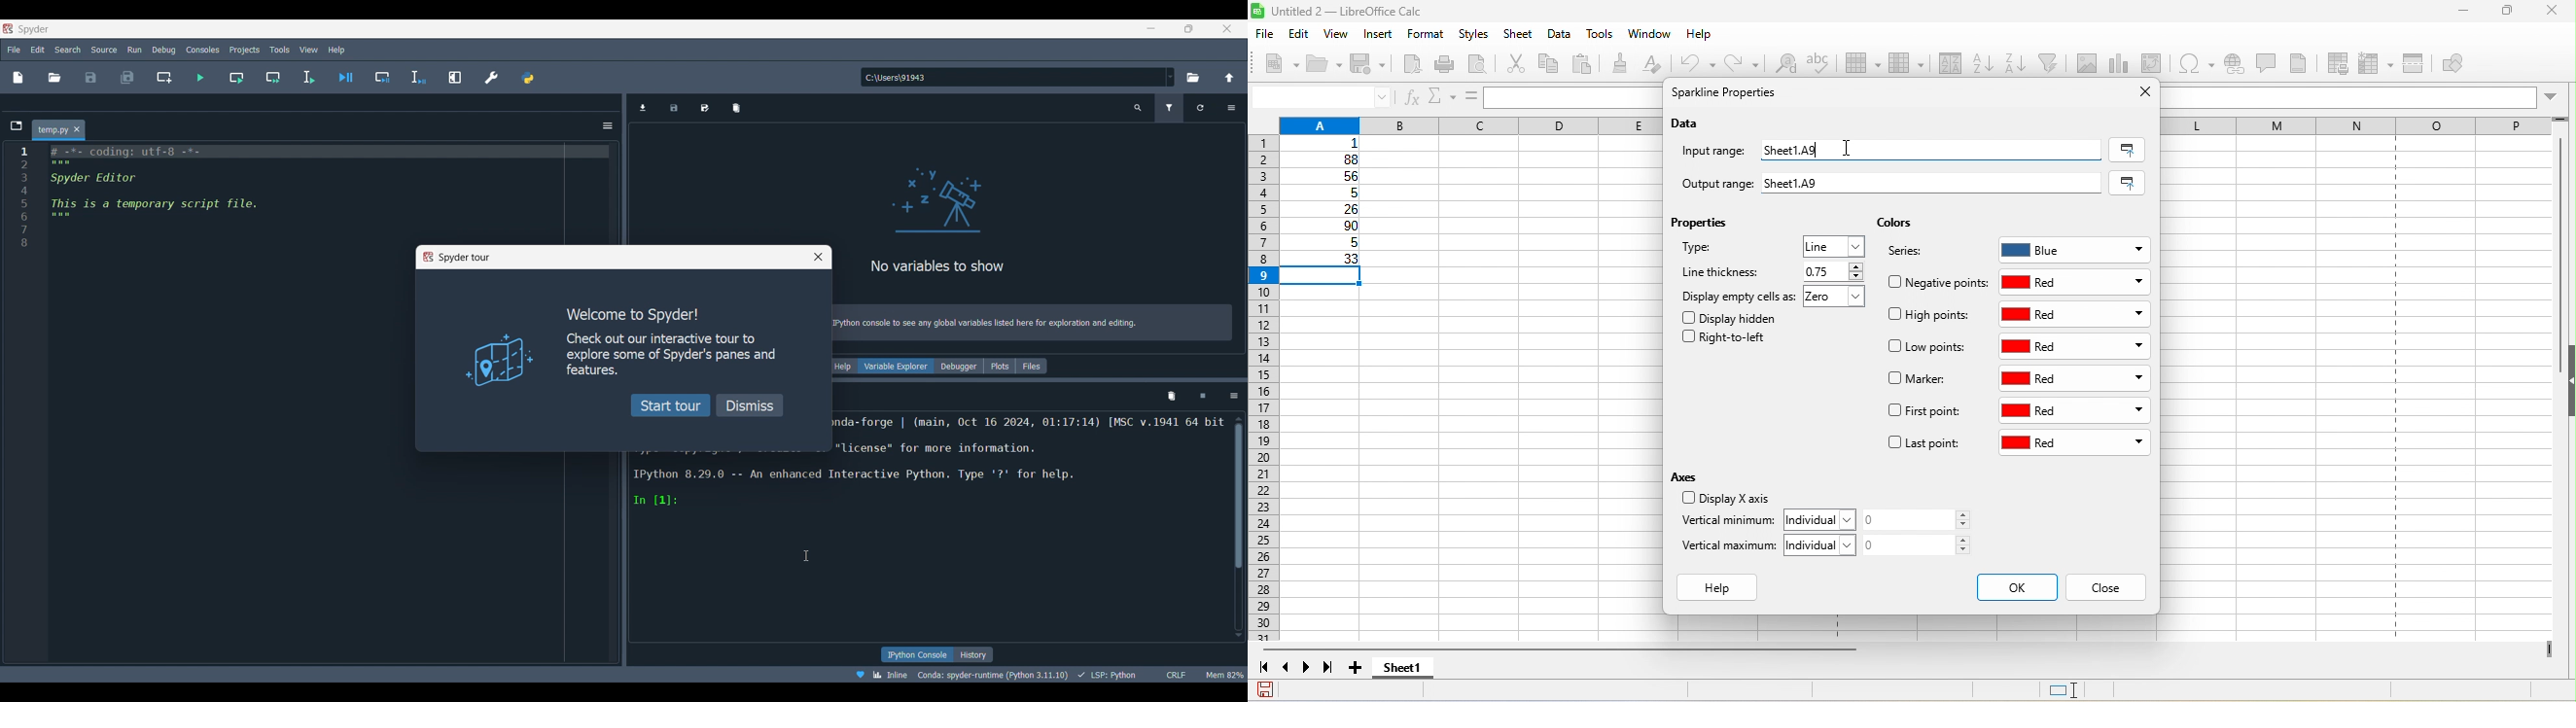  I want to click on Debugger, so click(956, 366).